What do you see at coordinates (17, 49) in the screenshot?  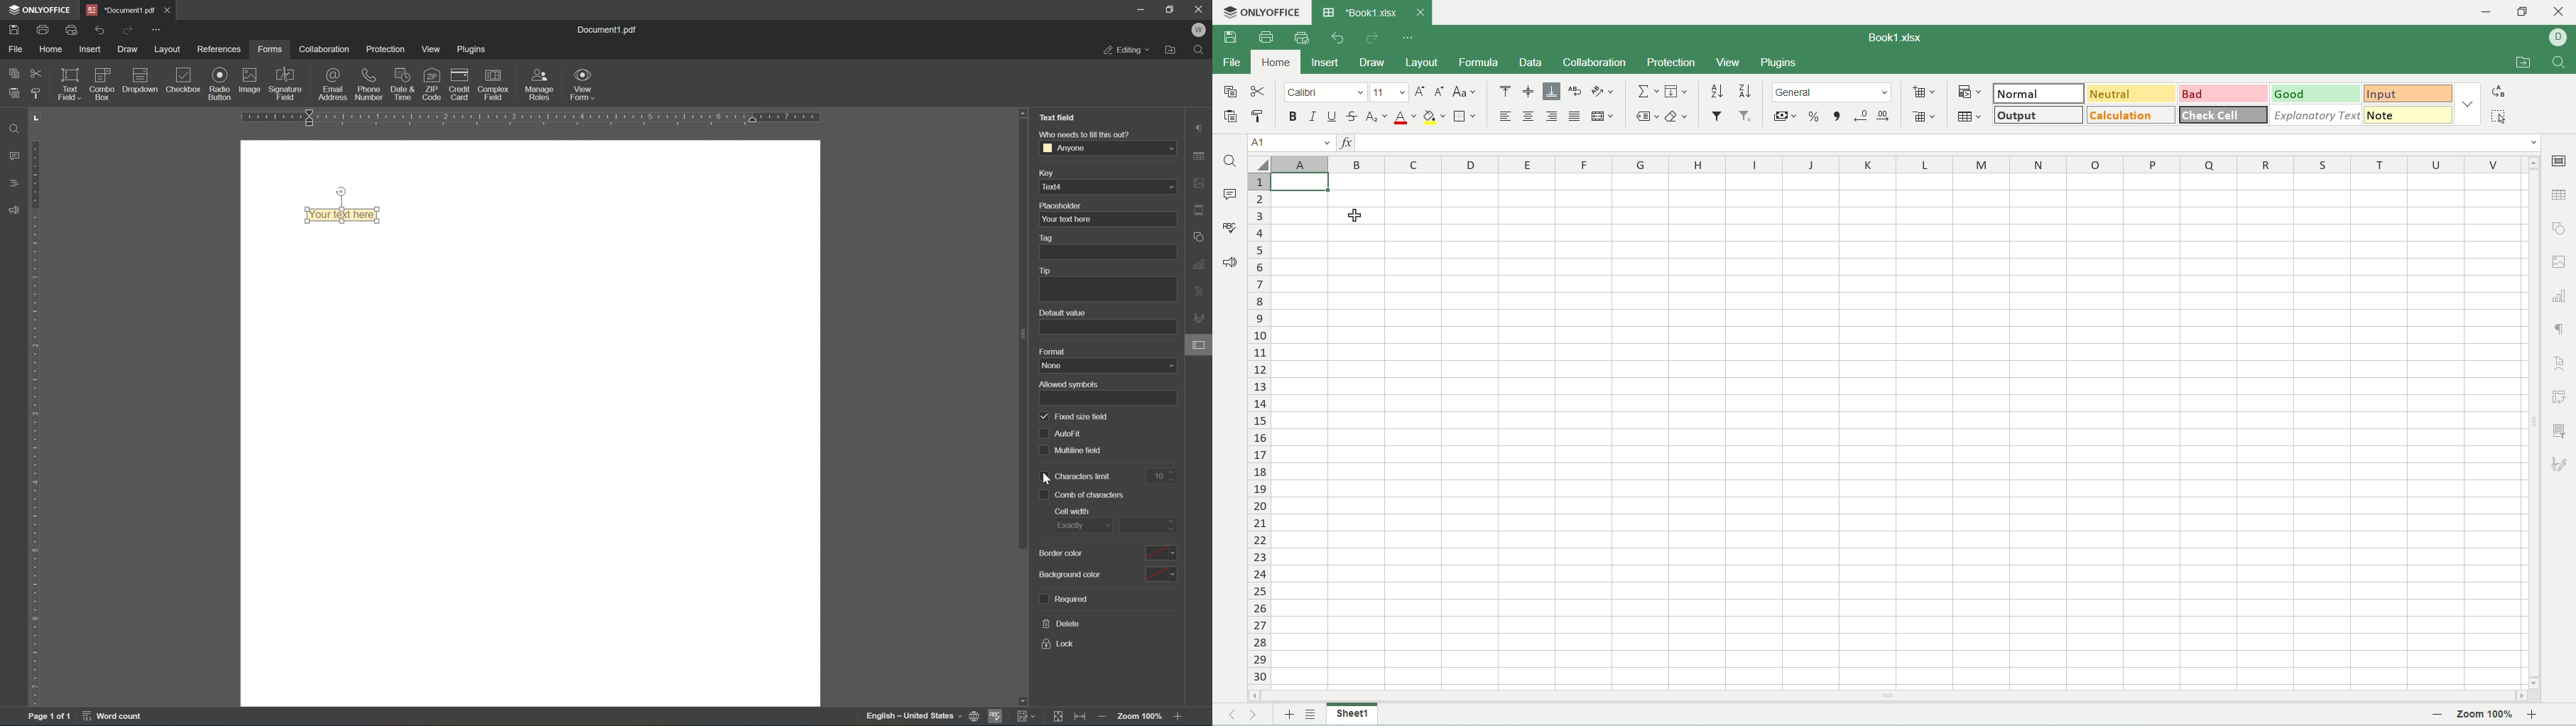 I see `file` at bounding box center [17, 49].